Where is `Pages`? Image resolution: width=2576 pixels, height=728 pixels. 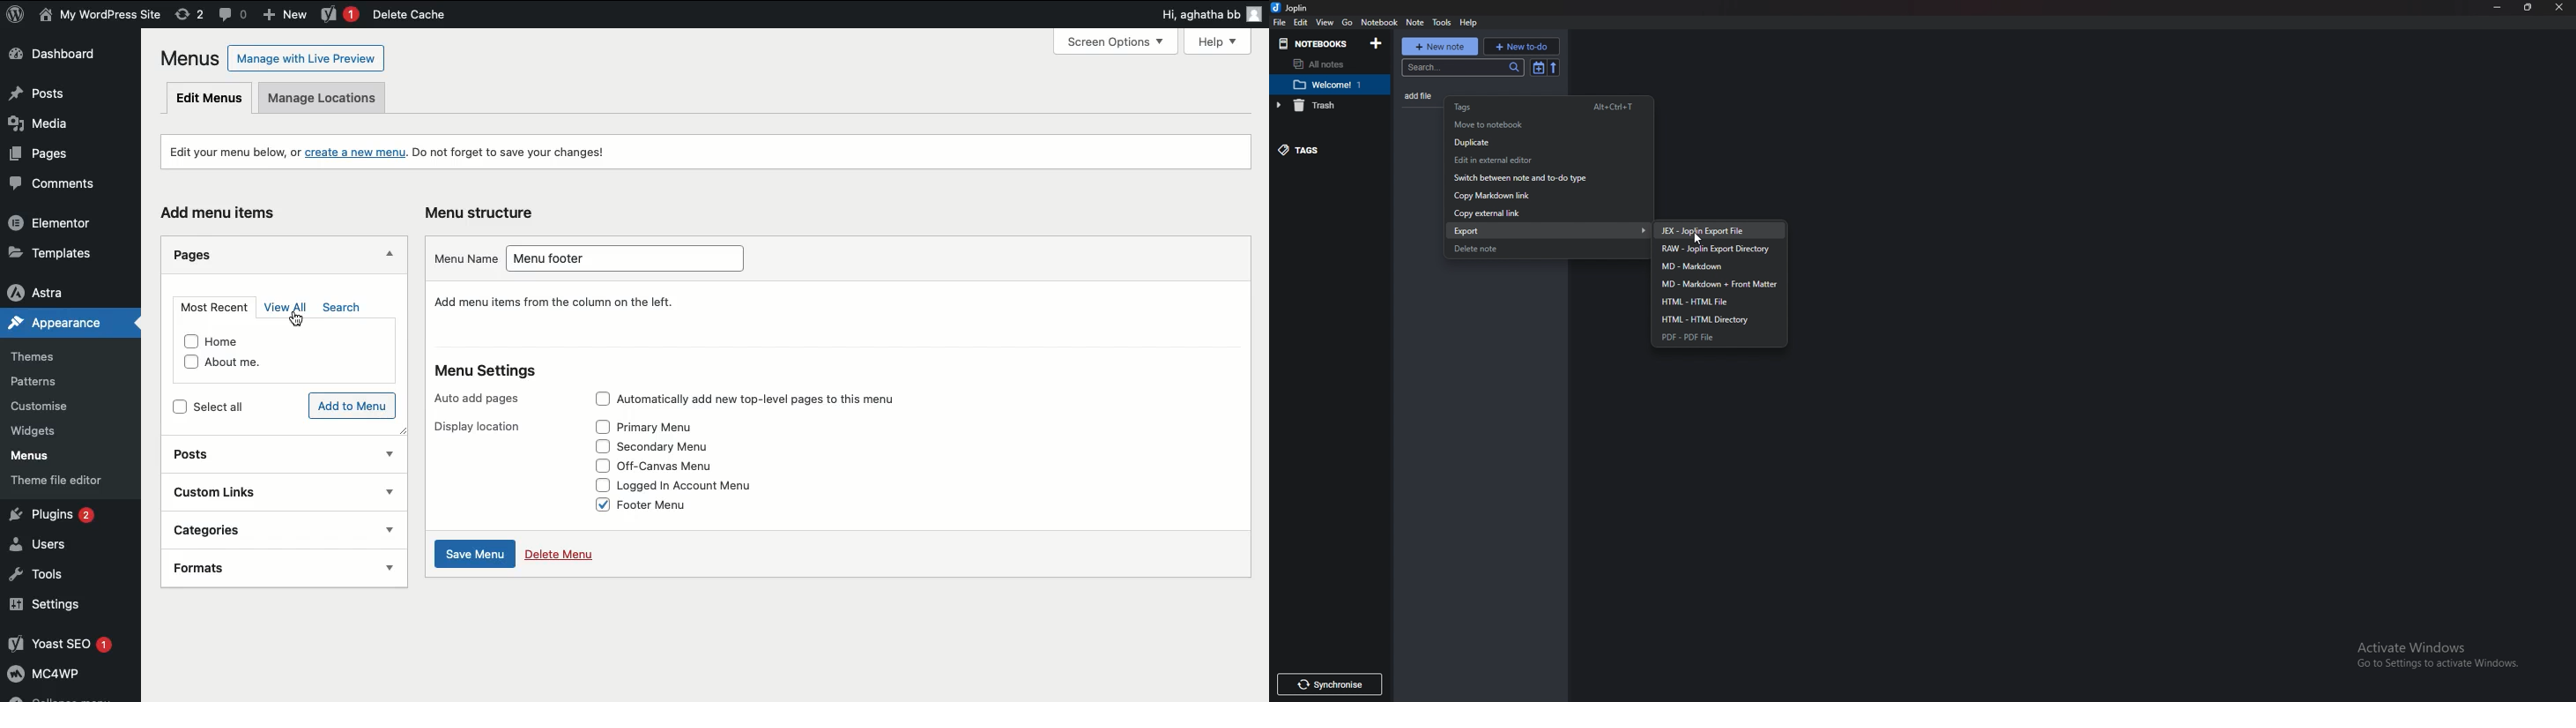 Pages is located at coordinates (189, 255).